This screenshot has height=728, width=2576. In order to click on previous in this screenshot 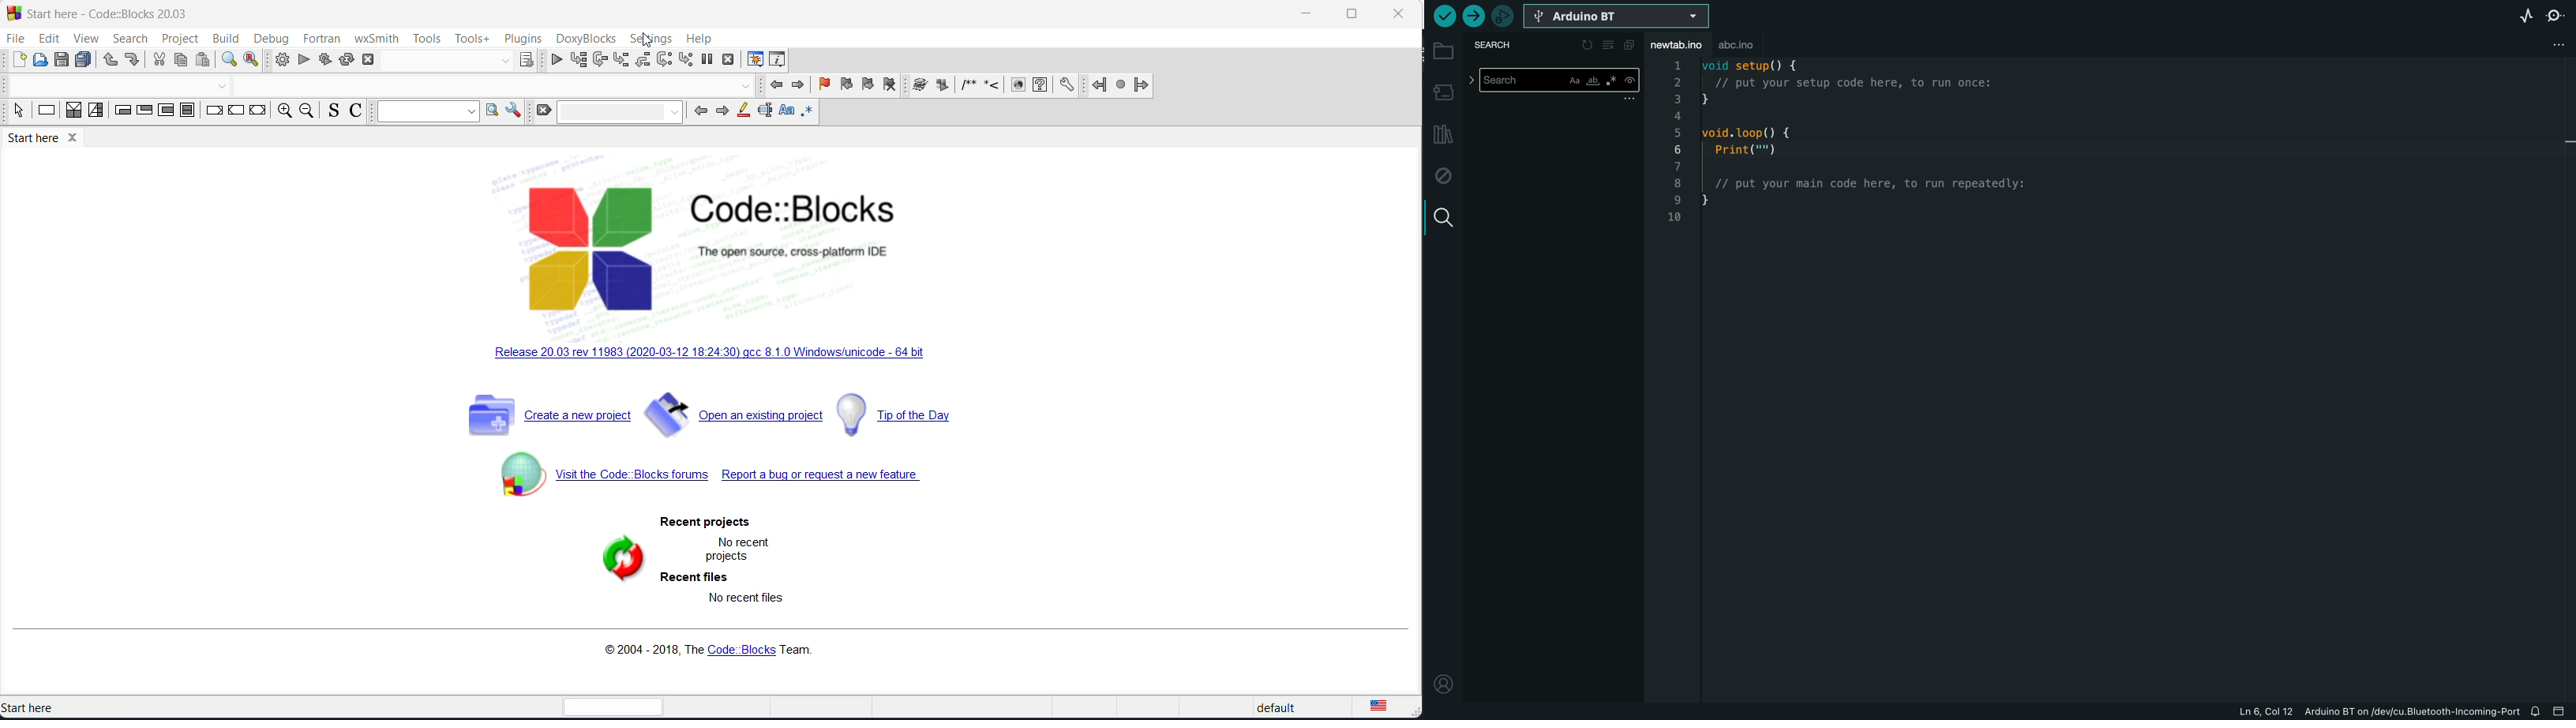, I will do `click(777, 86)`.